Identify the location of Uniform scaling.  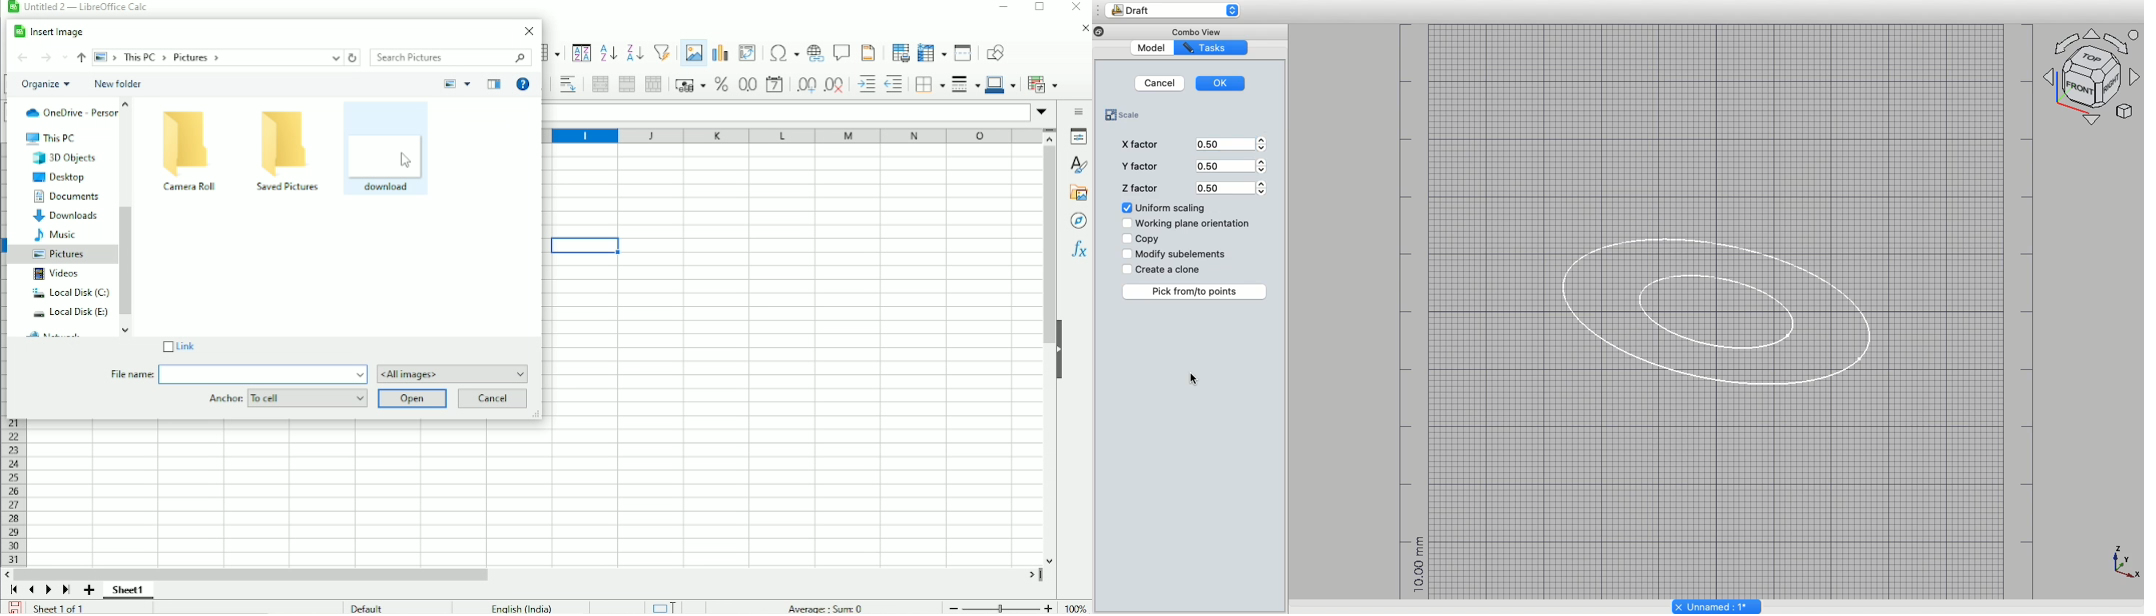
(1165, 208).